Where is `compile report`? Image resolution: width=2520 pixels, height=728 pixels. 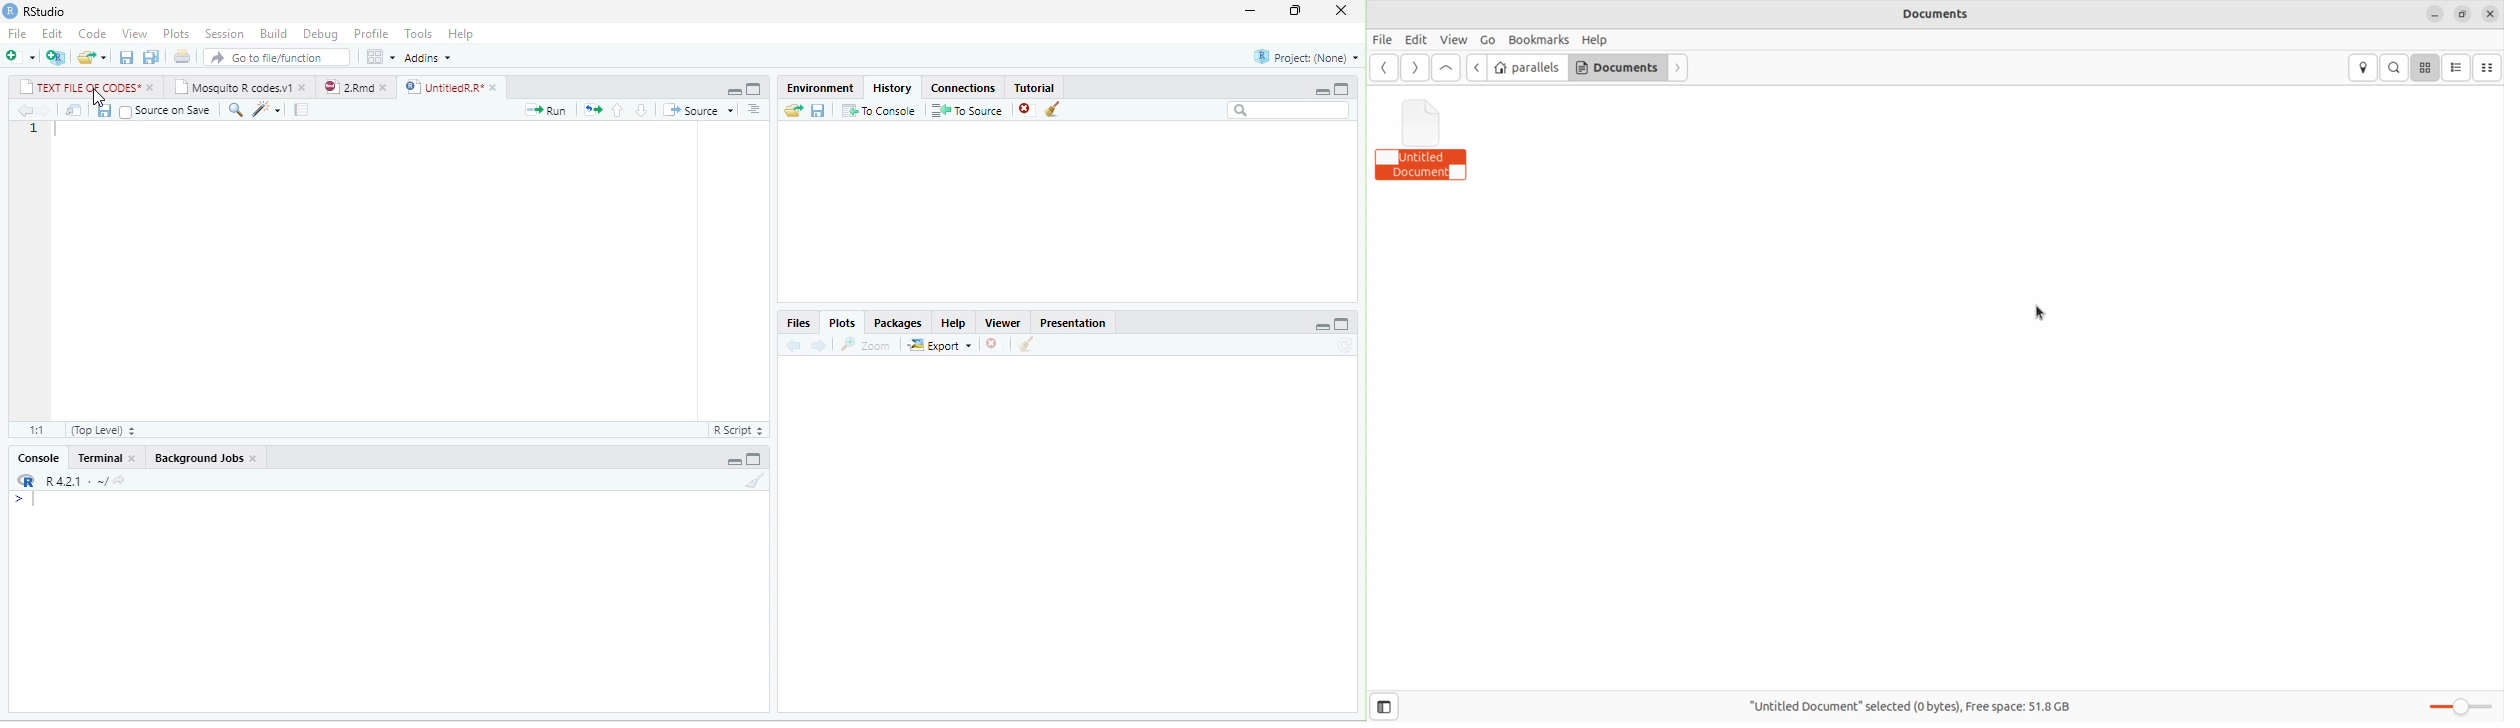
compile report is located at coordinates (301, 109).